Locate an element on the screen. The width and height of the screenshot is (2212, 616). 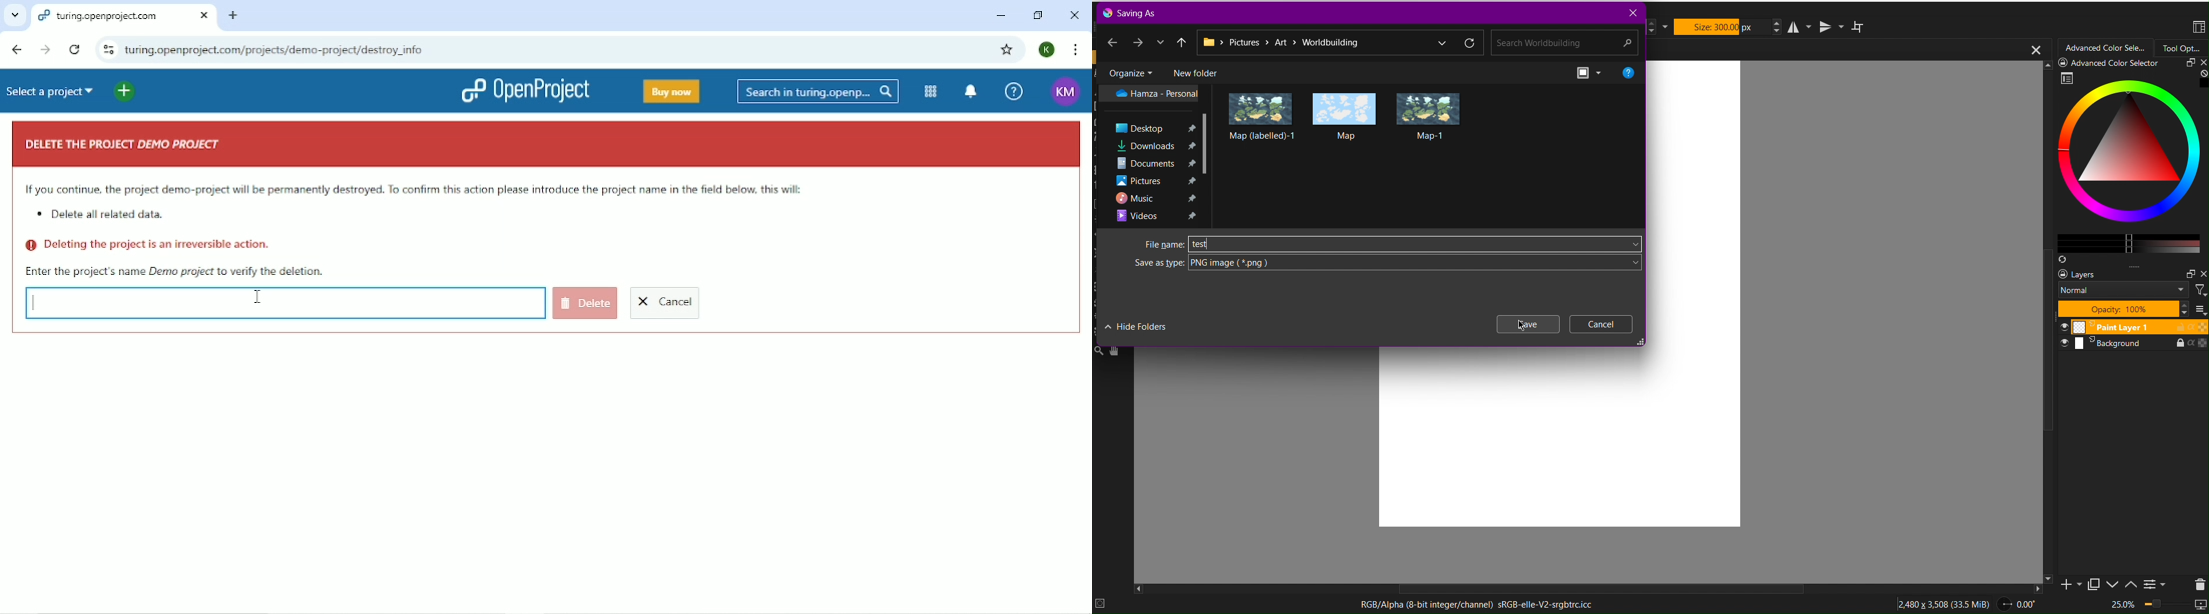
Cursor is located at coordinates (1522, 326).